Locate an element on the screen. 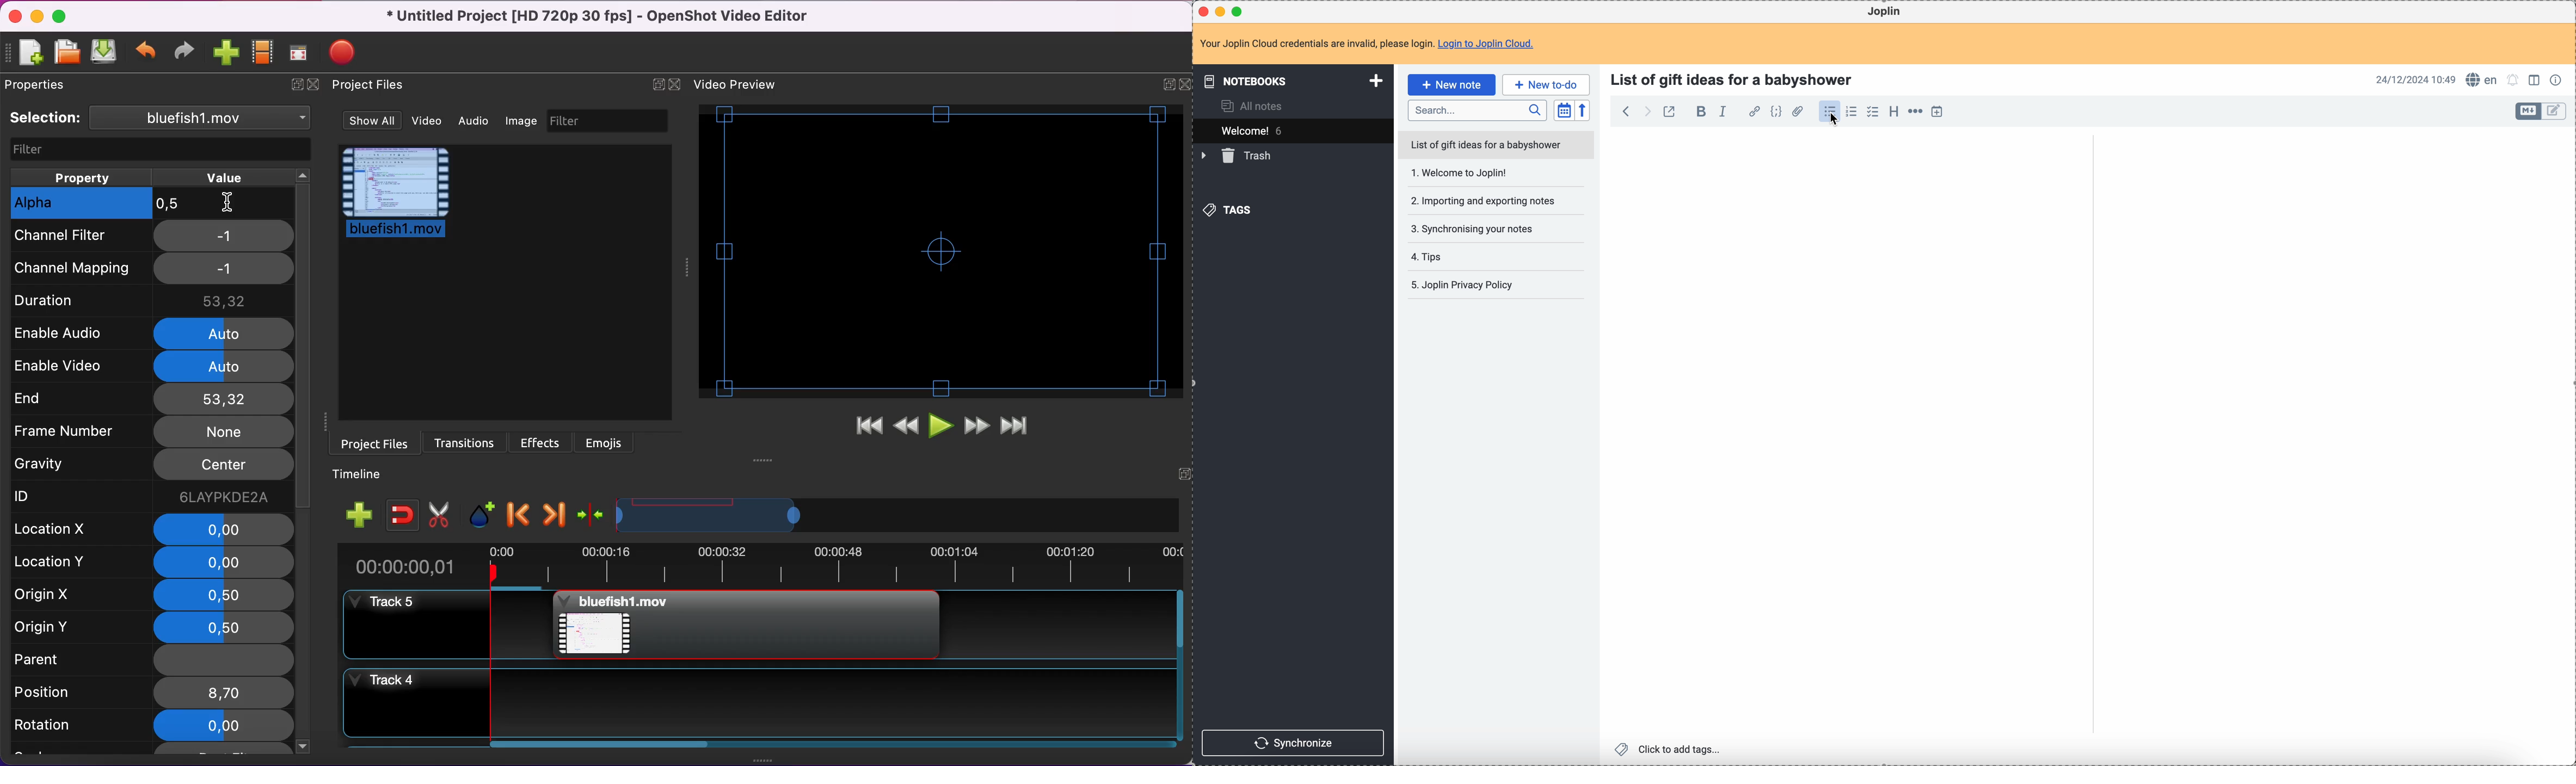  trash is located at coordinates (1238, 157).